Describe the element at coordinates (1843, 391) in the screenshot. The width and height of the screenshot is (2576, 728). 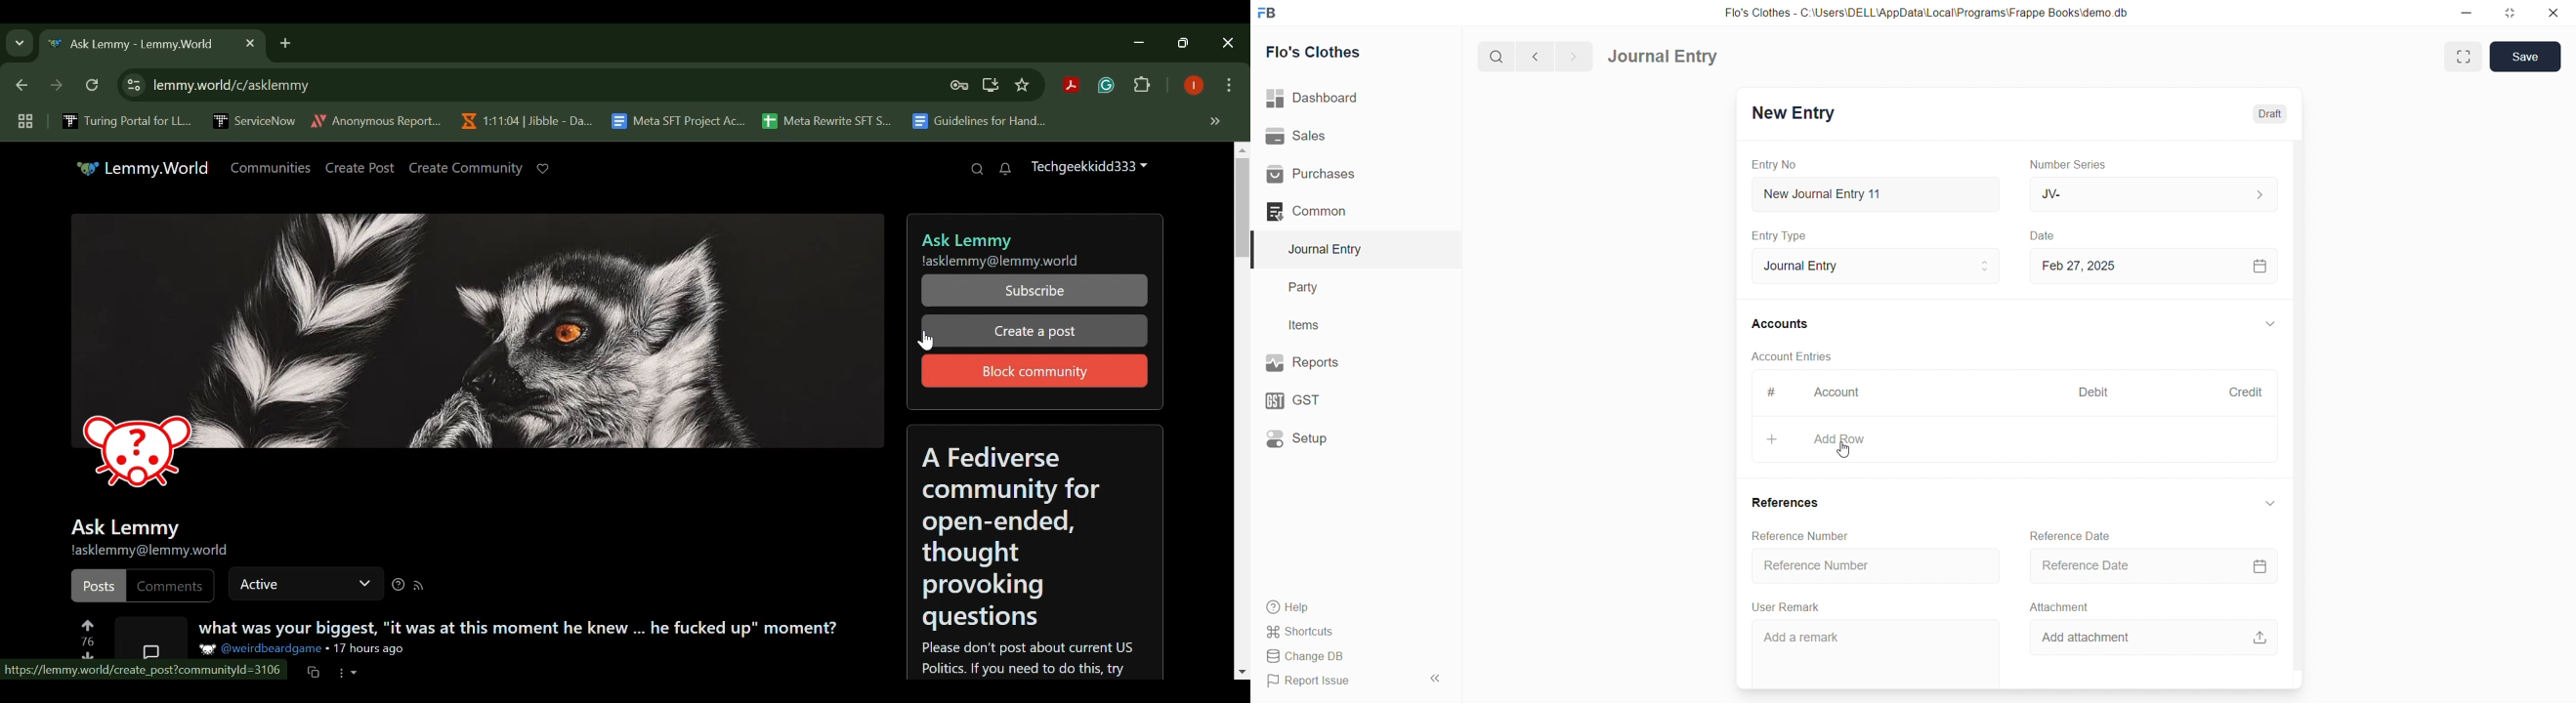
I see `Account` at that location.